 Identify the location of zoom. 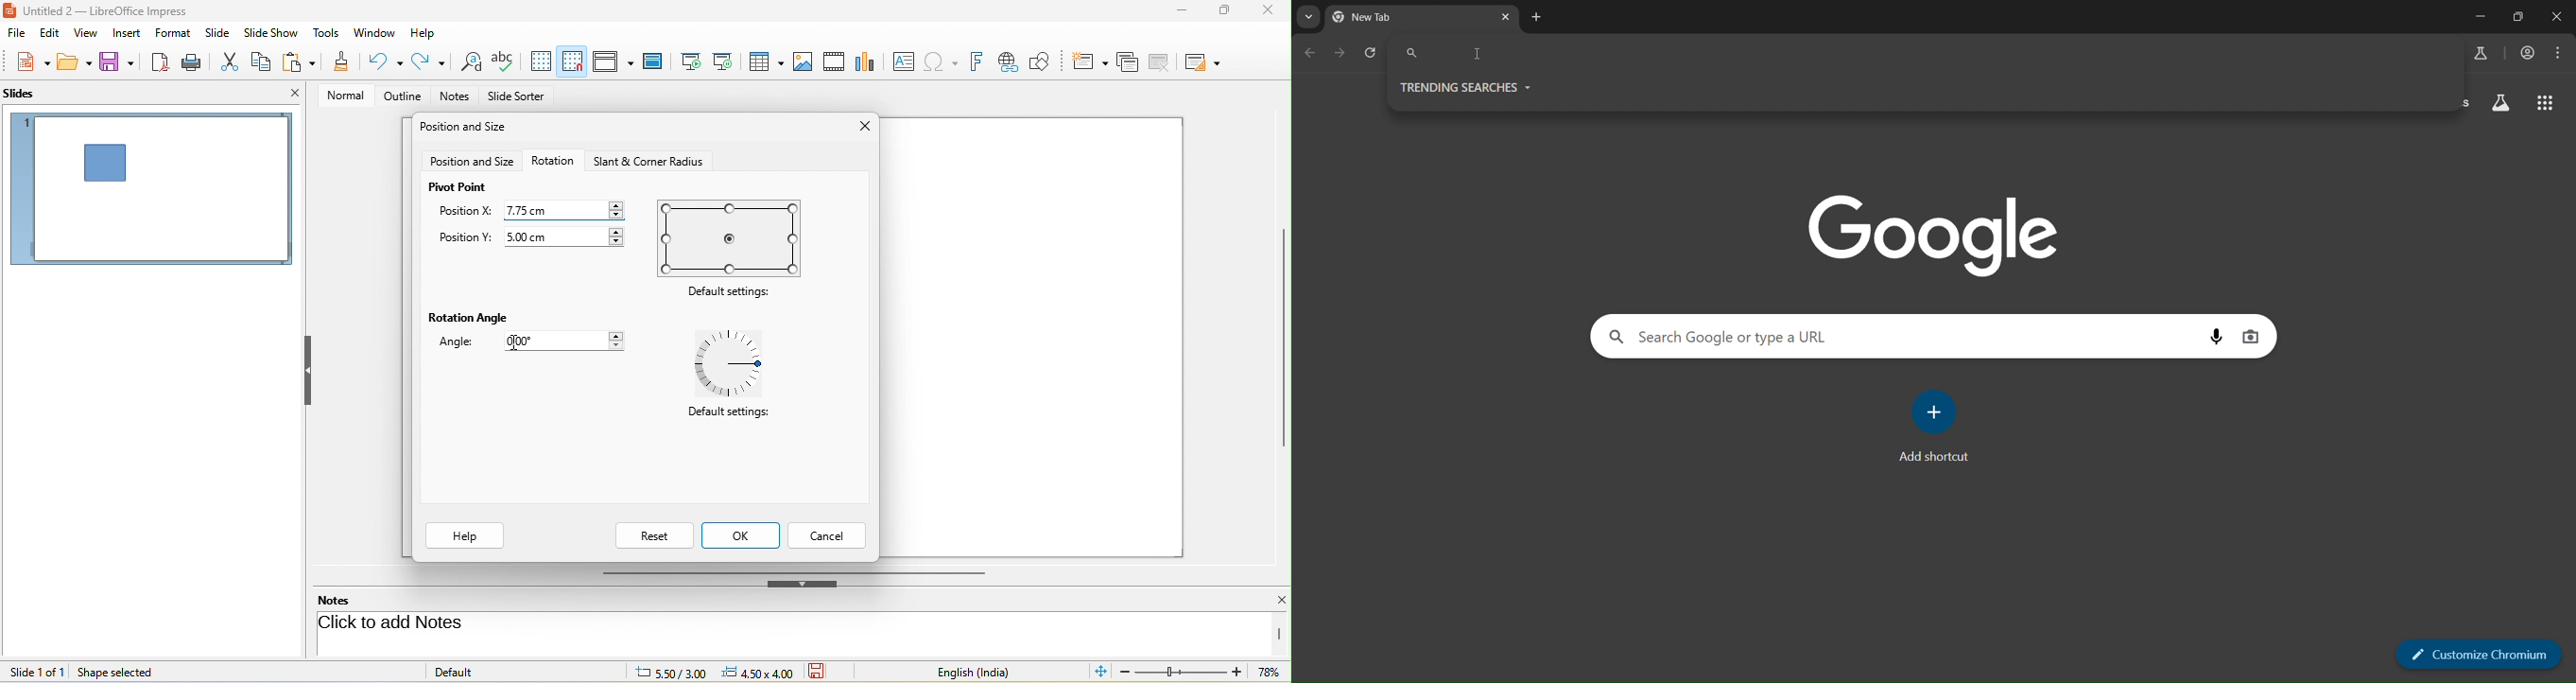
(1203, 674).